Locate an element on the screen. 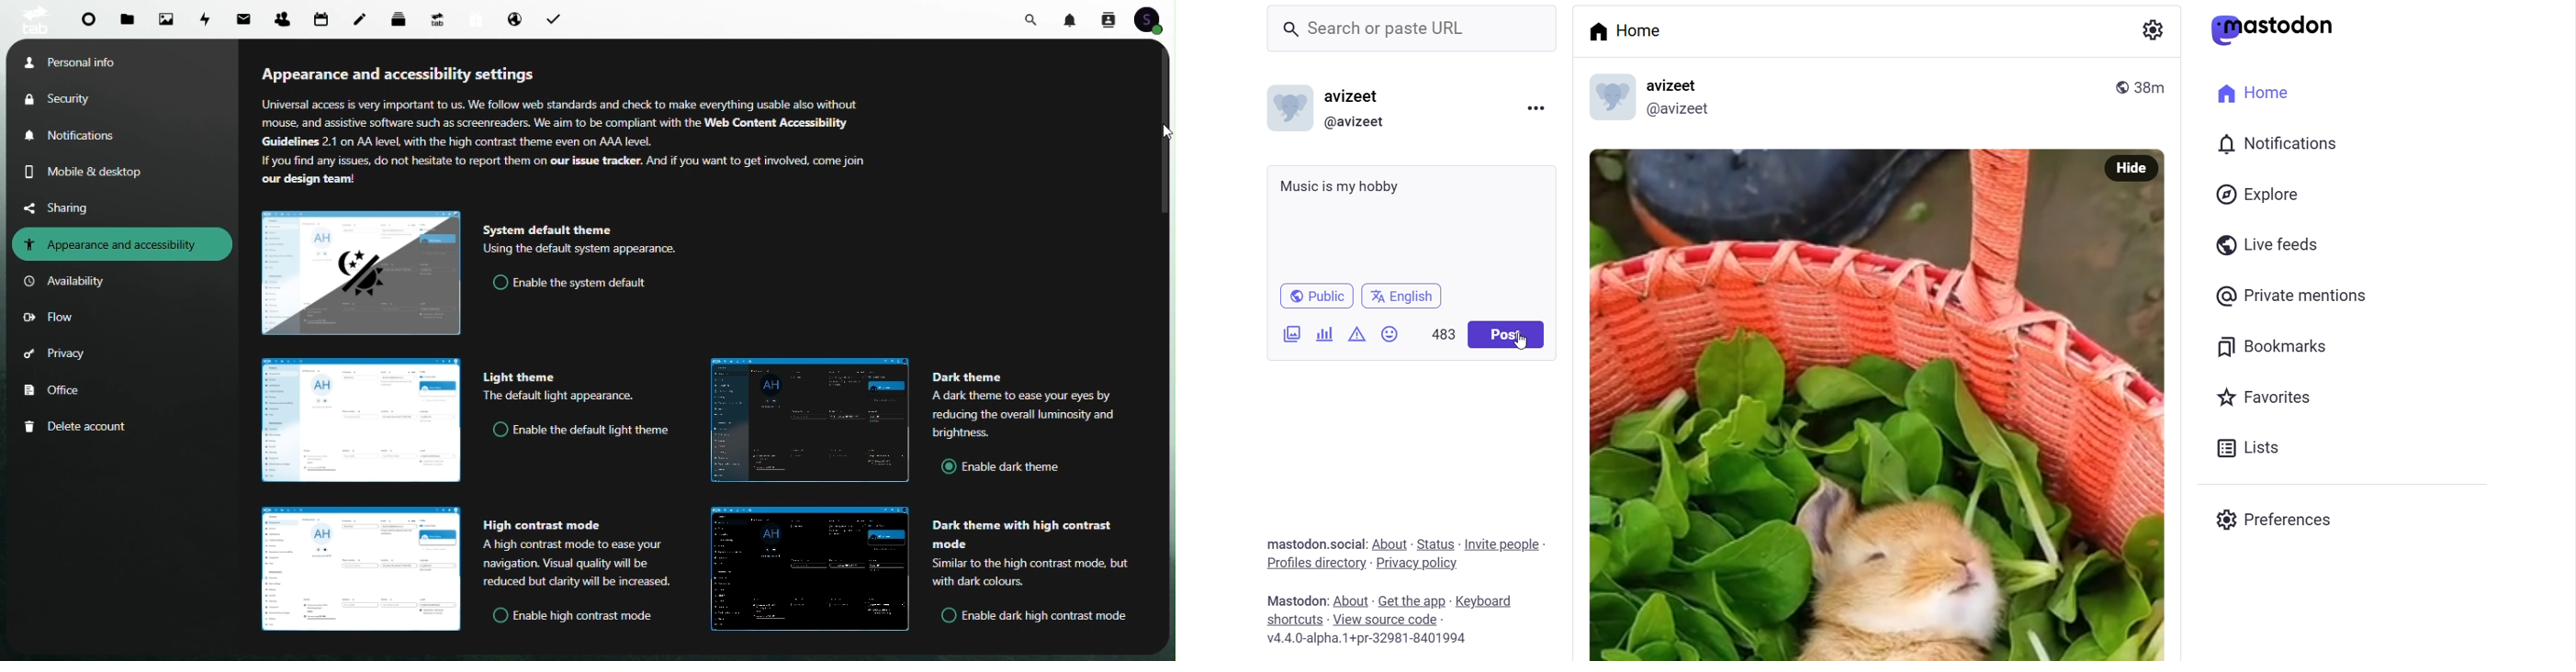  Contacts is located at coordinates (282, 16).